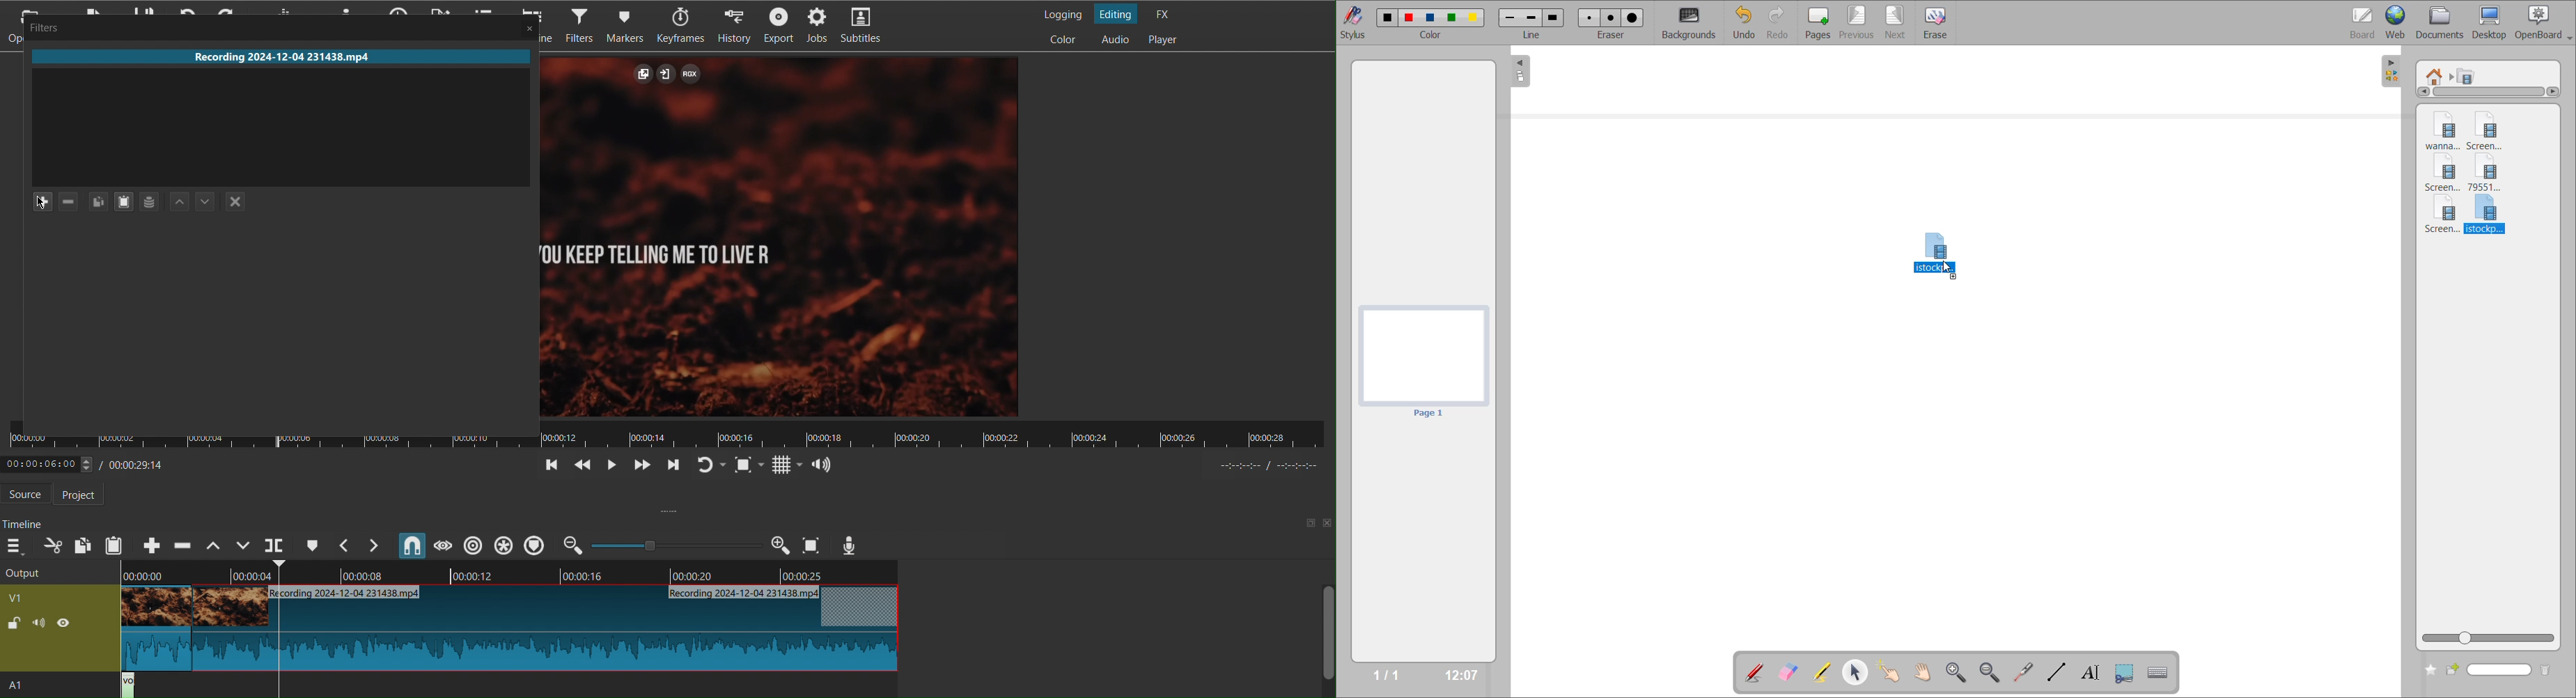  Describe the element at coordinates (1424, 361) in the screenshot. I see `page preview` at that location.